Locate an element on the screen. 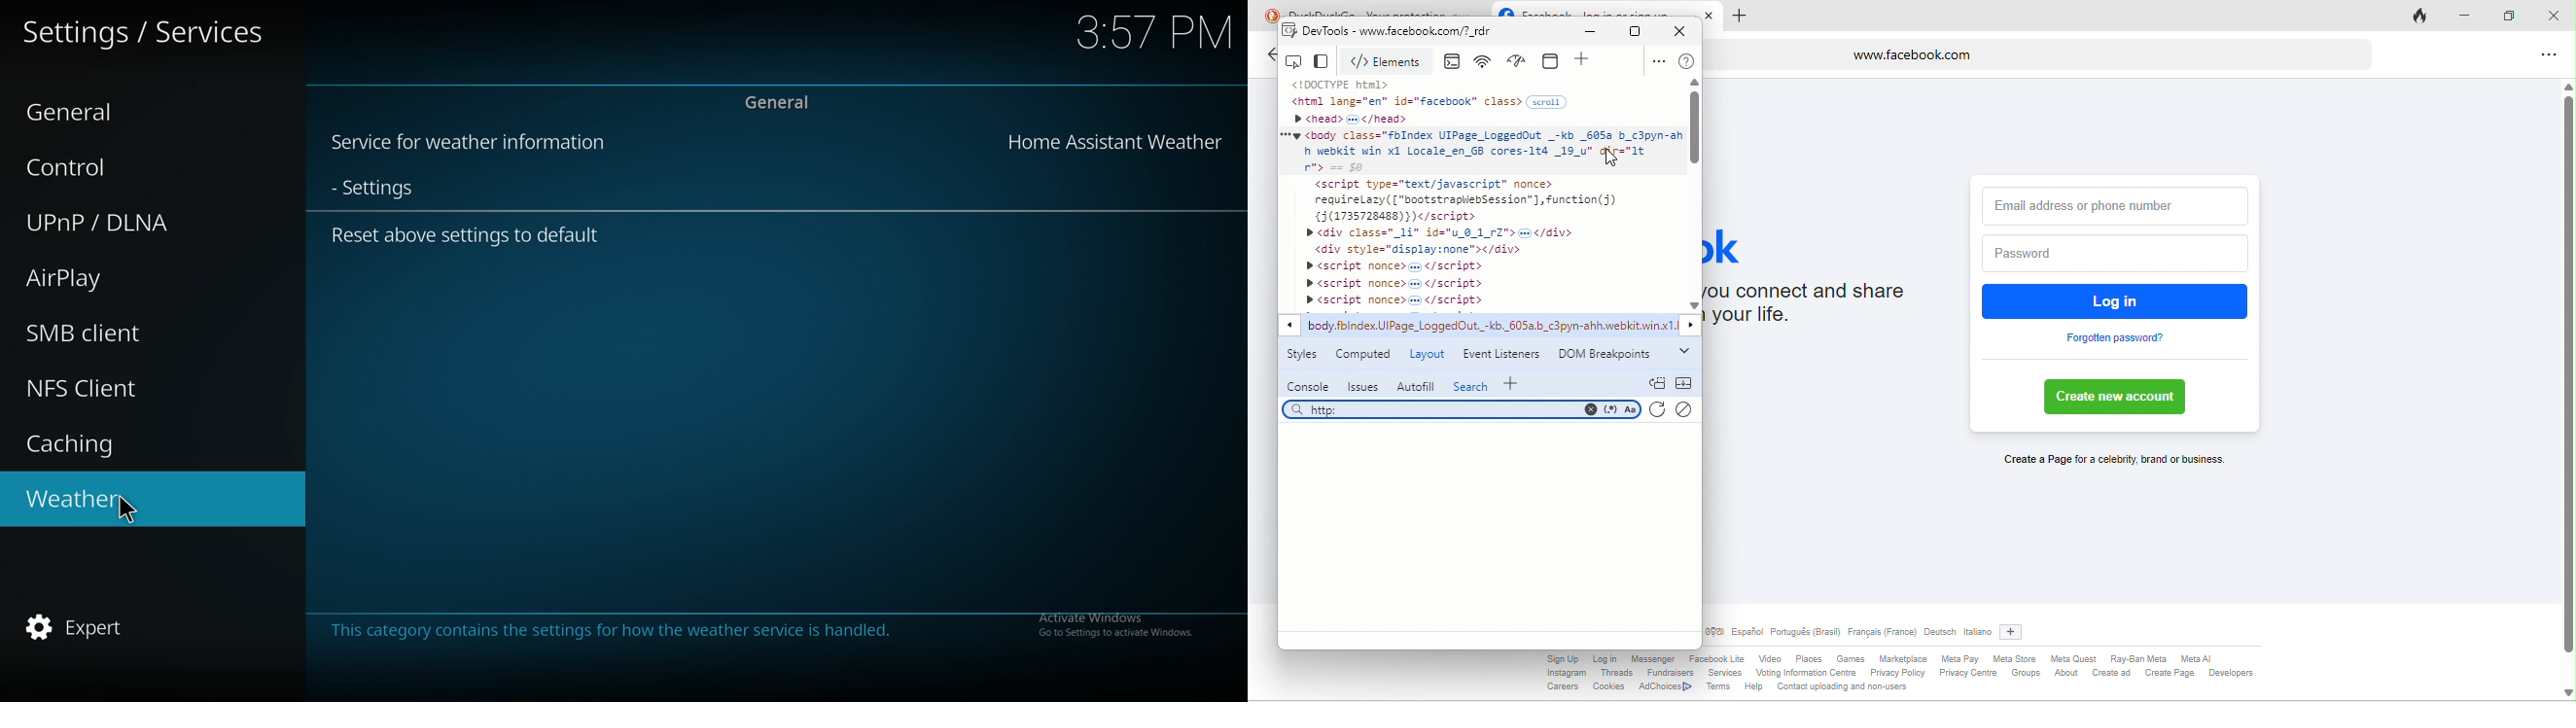 Image resolution: width=2576 pixels, height=728 pixels. refresh is located at coordinates (1658, 412).